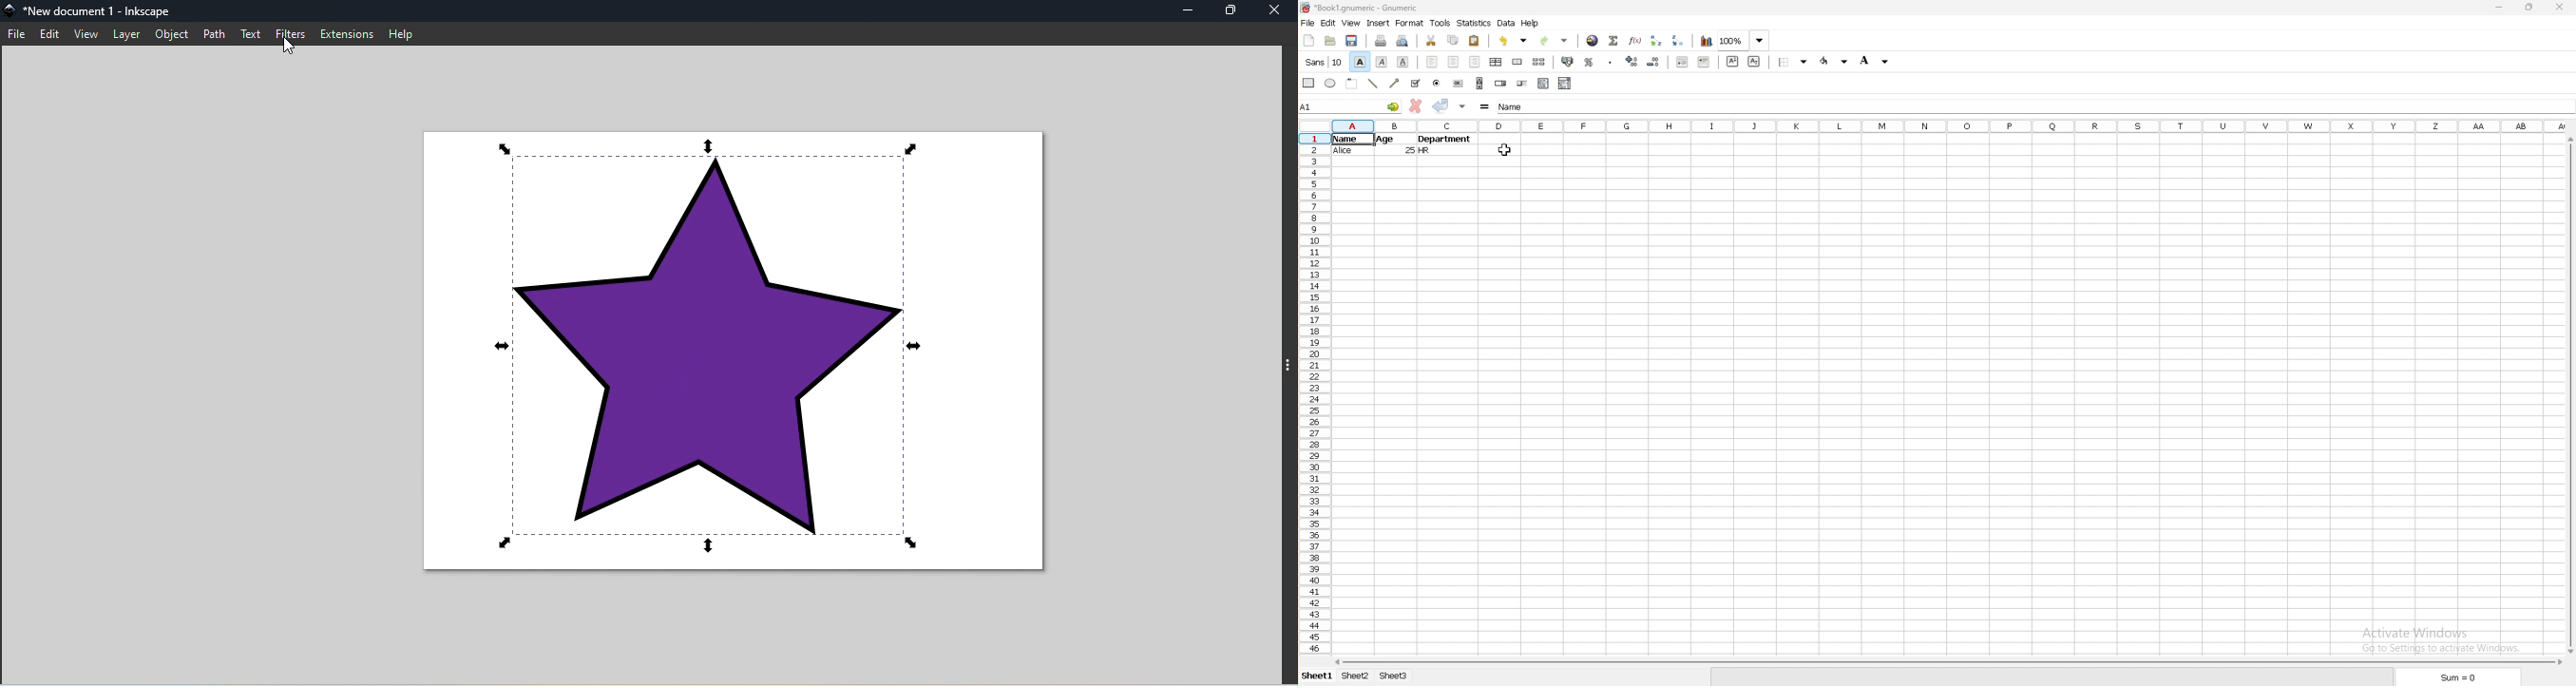 The width and height of the screenshot is (2576, 700). Describe the element at coordinates (1496, 62) in the screenshot. I see `centre horizontally` at that location.